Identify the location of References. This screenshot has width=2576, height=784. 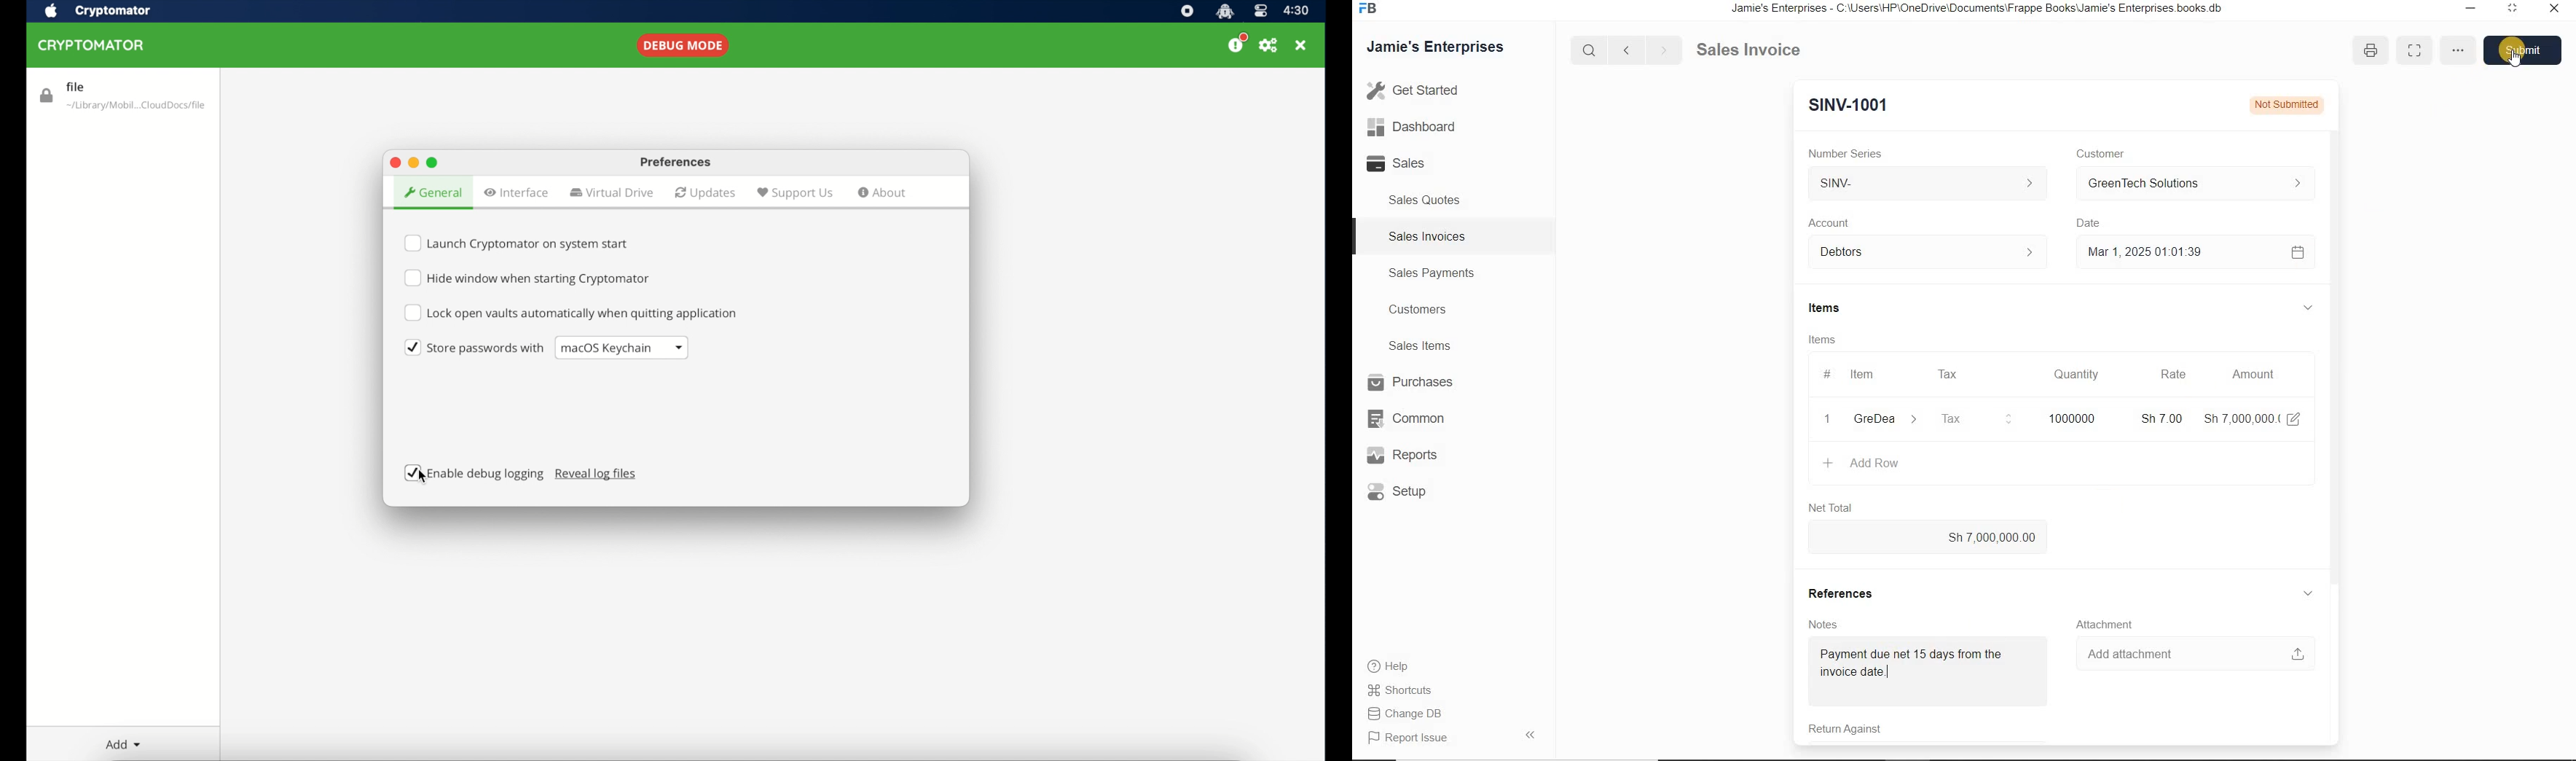
(1845, 591).